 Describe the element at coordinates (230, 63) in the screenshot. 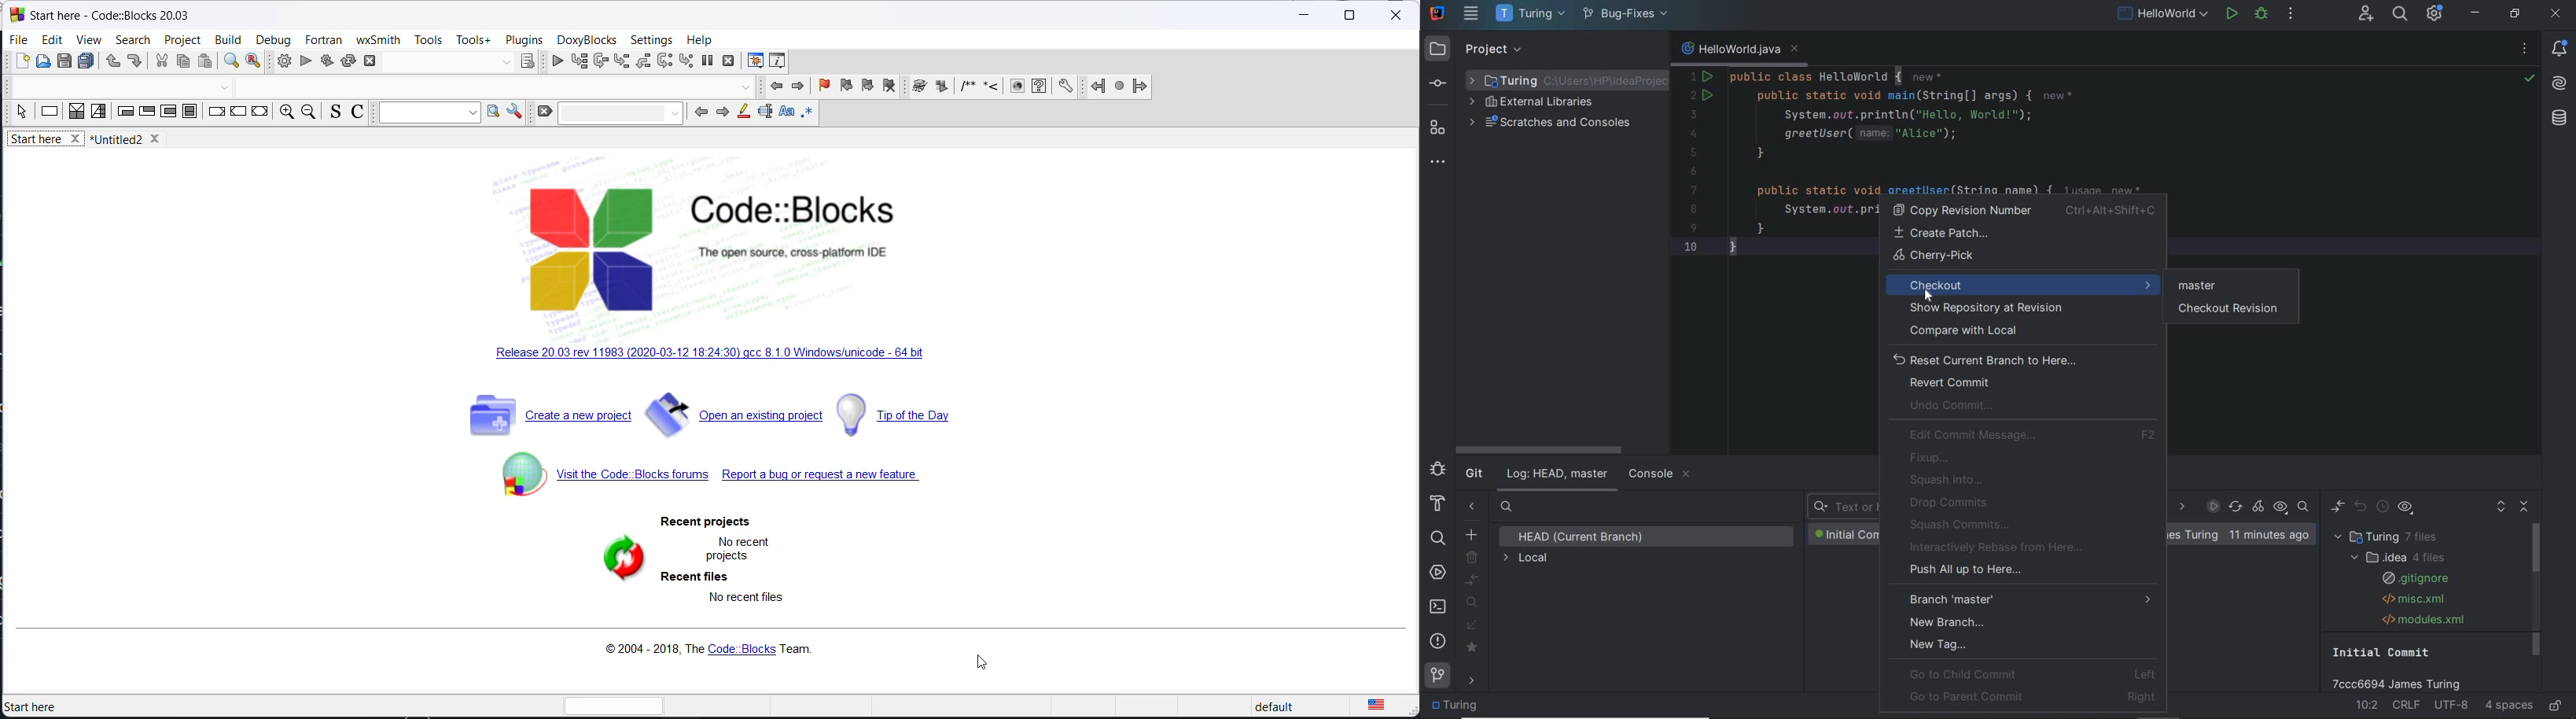

I see `find` at that location.